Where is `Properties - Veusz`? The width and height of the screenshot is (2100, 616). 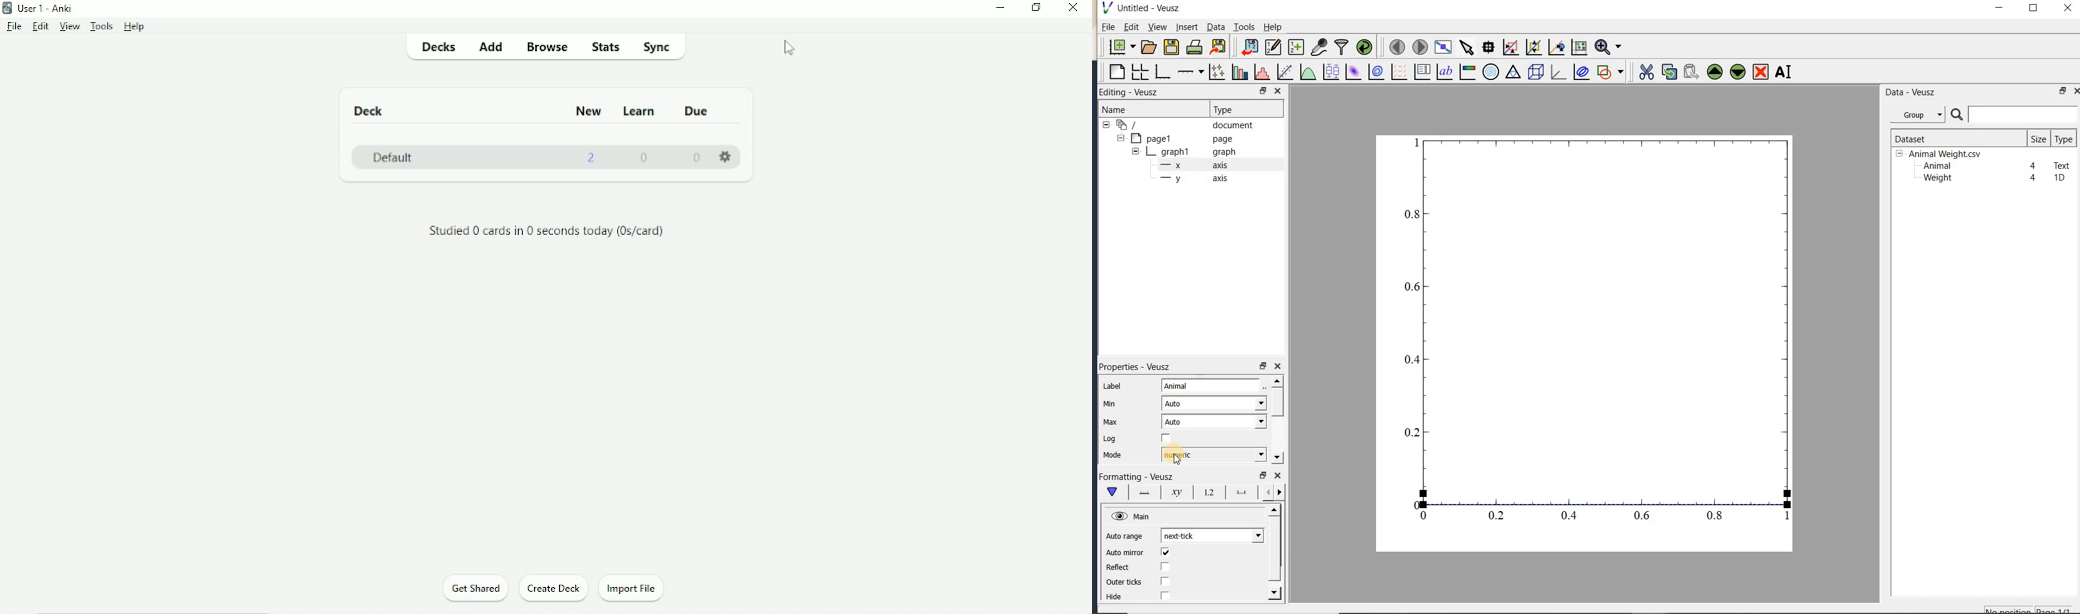 Properties - Veusz is located at coordinates (1138, 366).